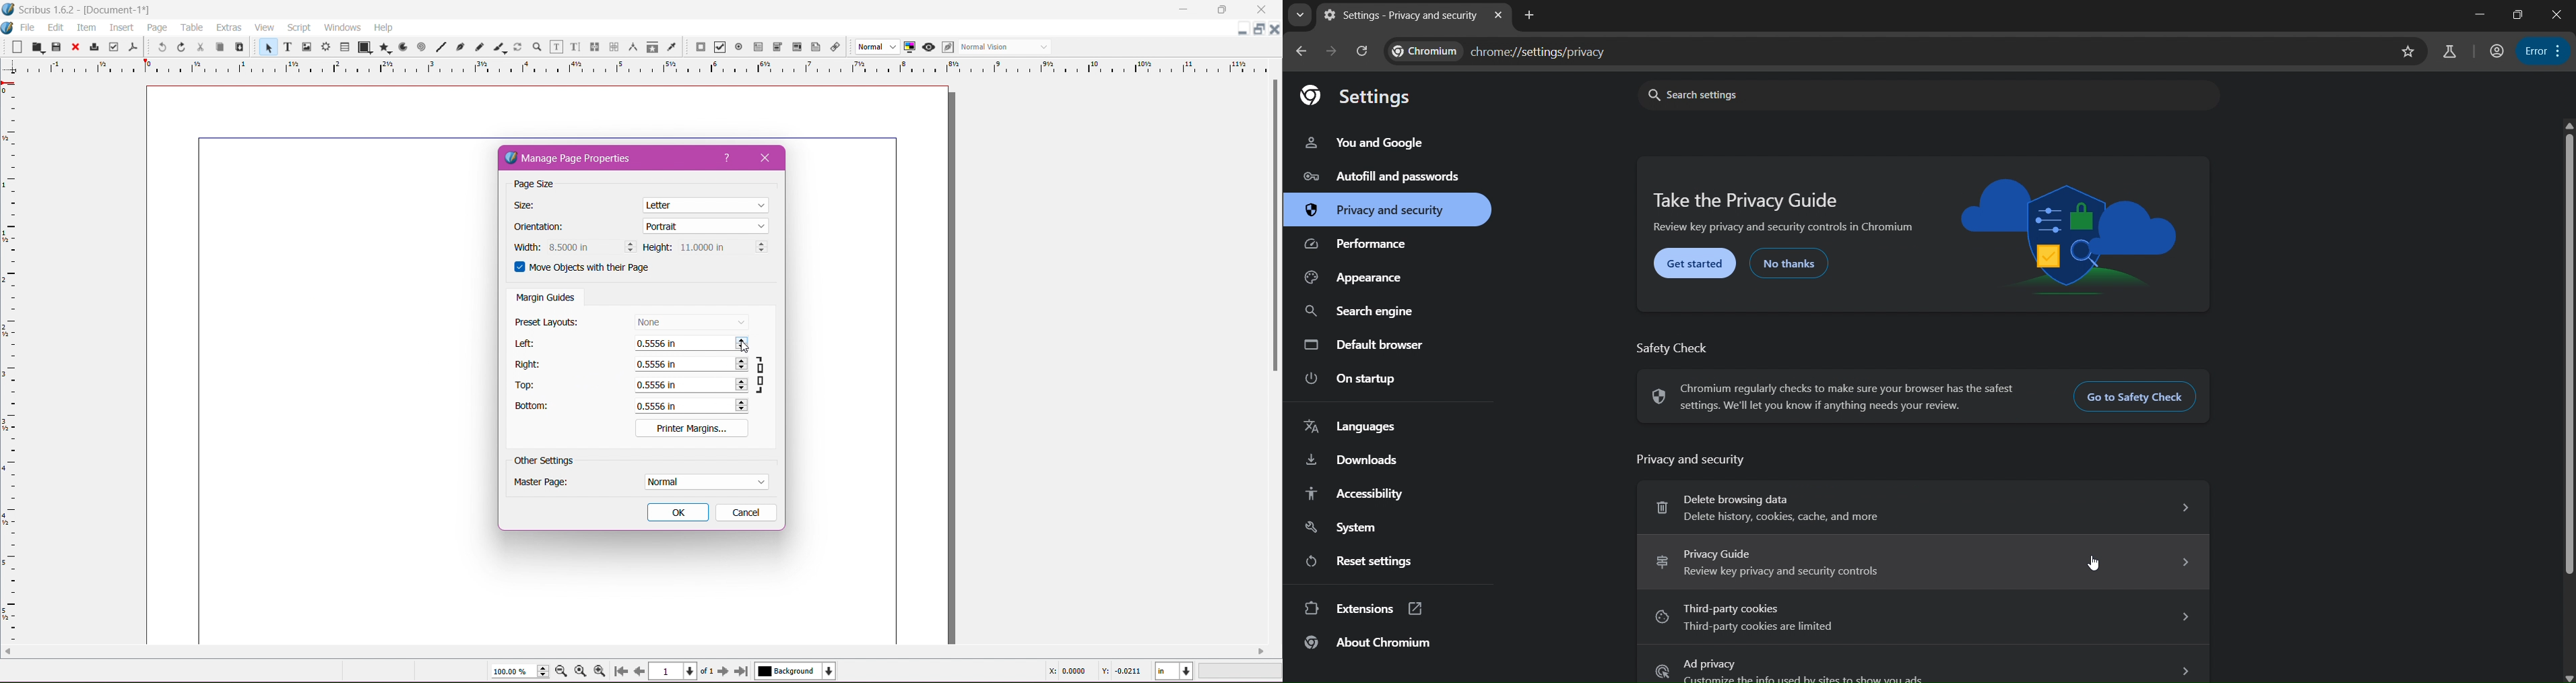  What do you see at coordinates (562, 672) in the screenshot?
I see `Zoom out by the stepping value in Tools preferences` at bounding box center [562, 672].